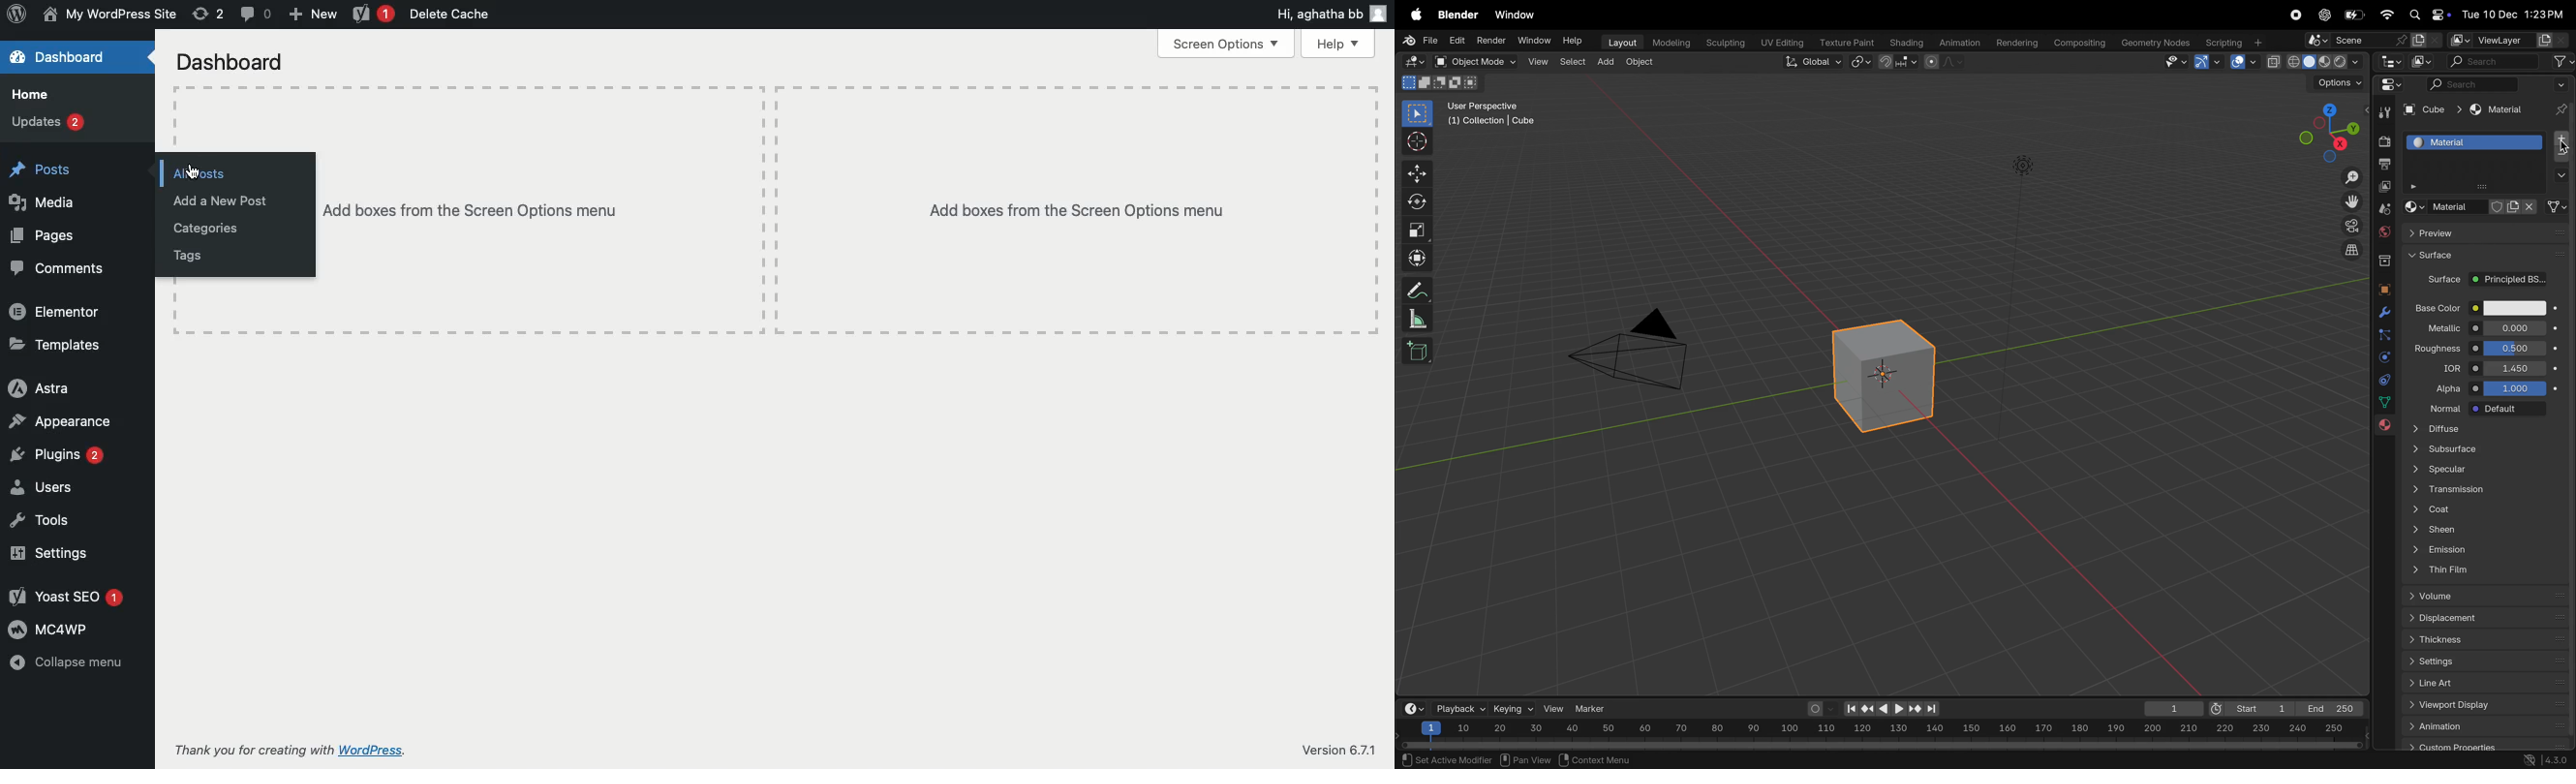 Image resolution: width=2576 pixels, height=784 pixels. Describe the element at coordinates (2329, 709) in the screenshot. I see `end 250` at that location.